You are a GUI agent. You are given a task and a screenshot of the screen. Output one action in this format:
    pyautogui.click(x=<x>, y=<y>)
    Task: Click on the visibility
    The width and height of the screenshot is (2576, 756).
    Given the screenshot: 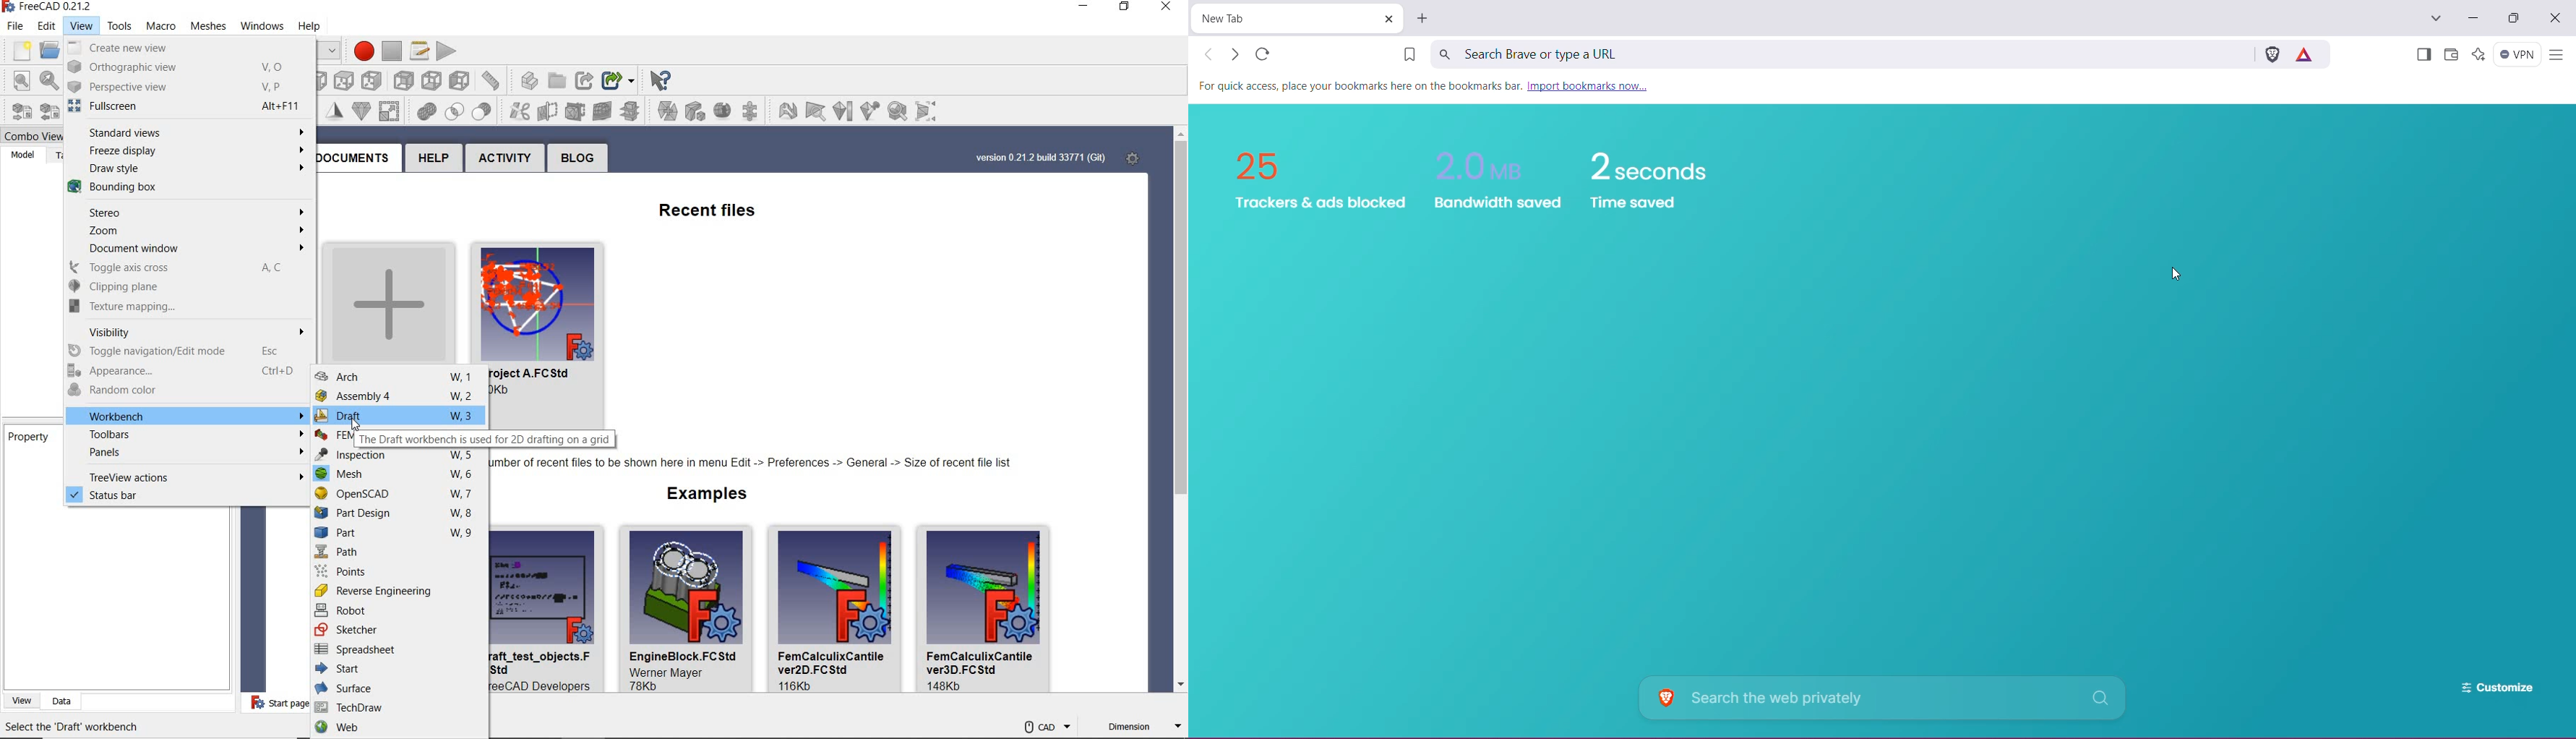 What is the action you would take?
    pyautogui.click(x=185, y=331)
    